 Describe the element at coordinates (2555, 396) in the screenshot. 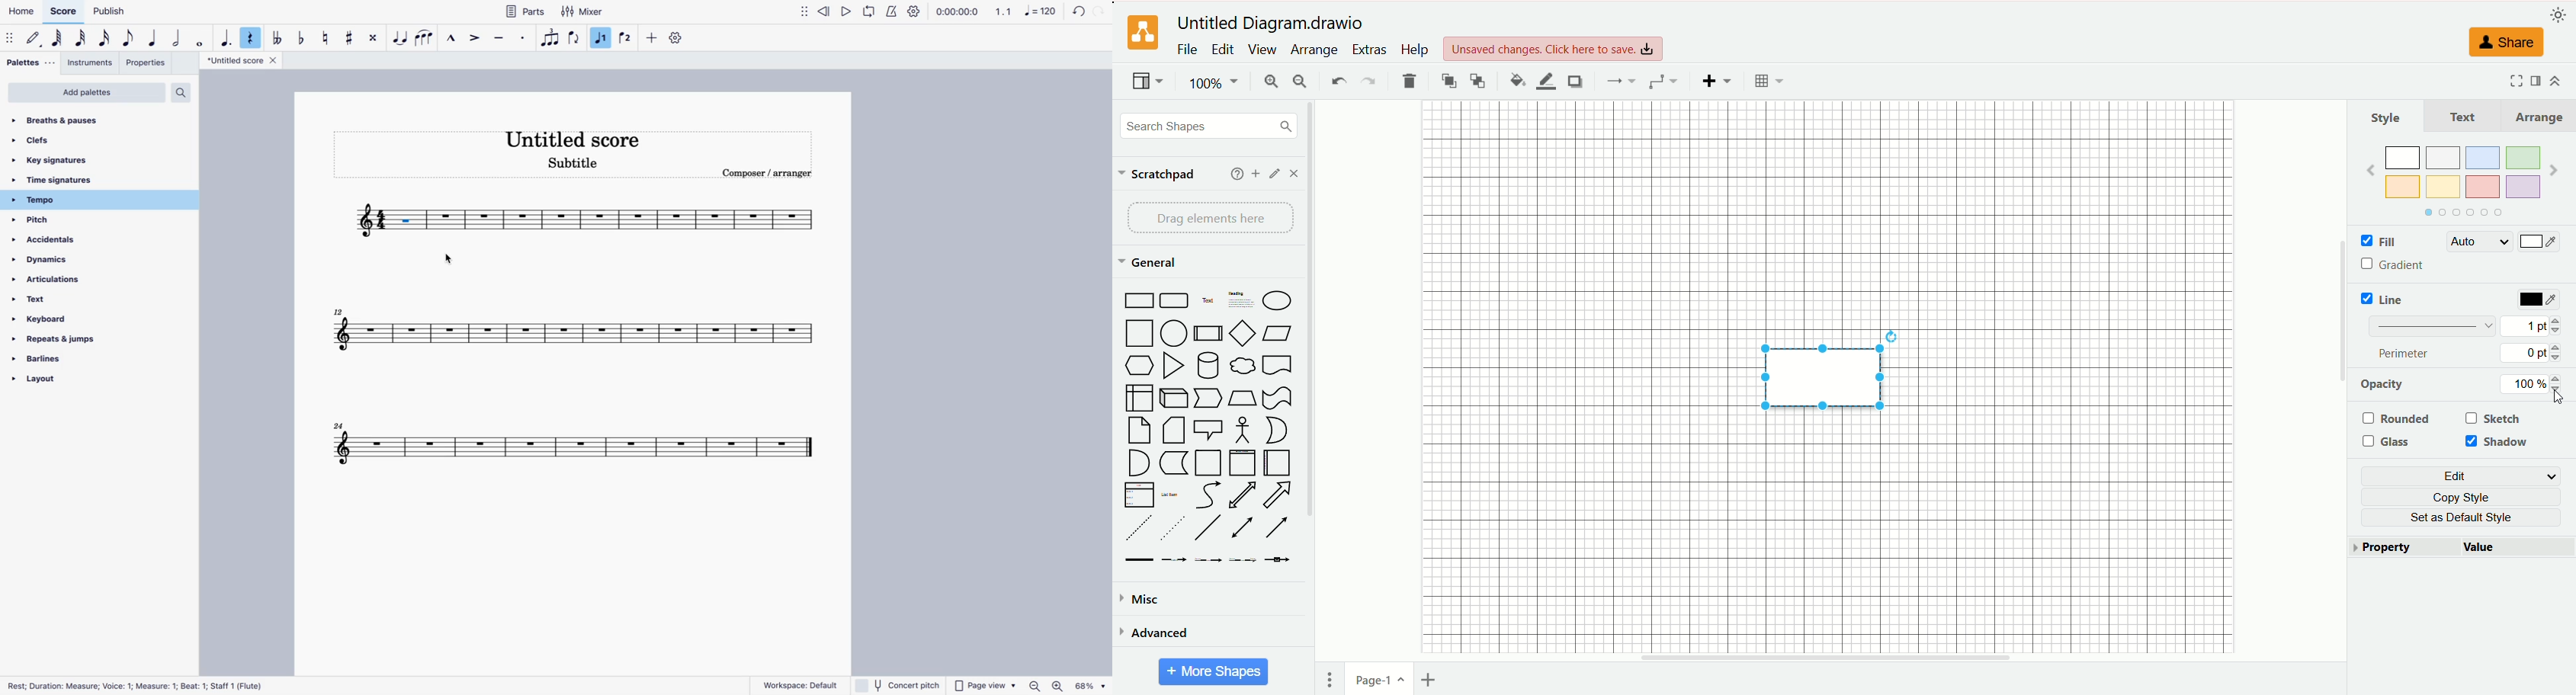

I see `cursor at Opacity` at that location.